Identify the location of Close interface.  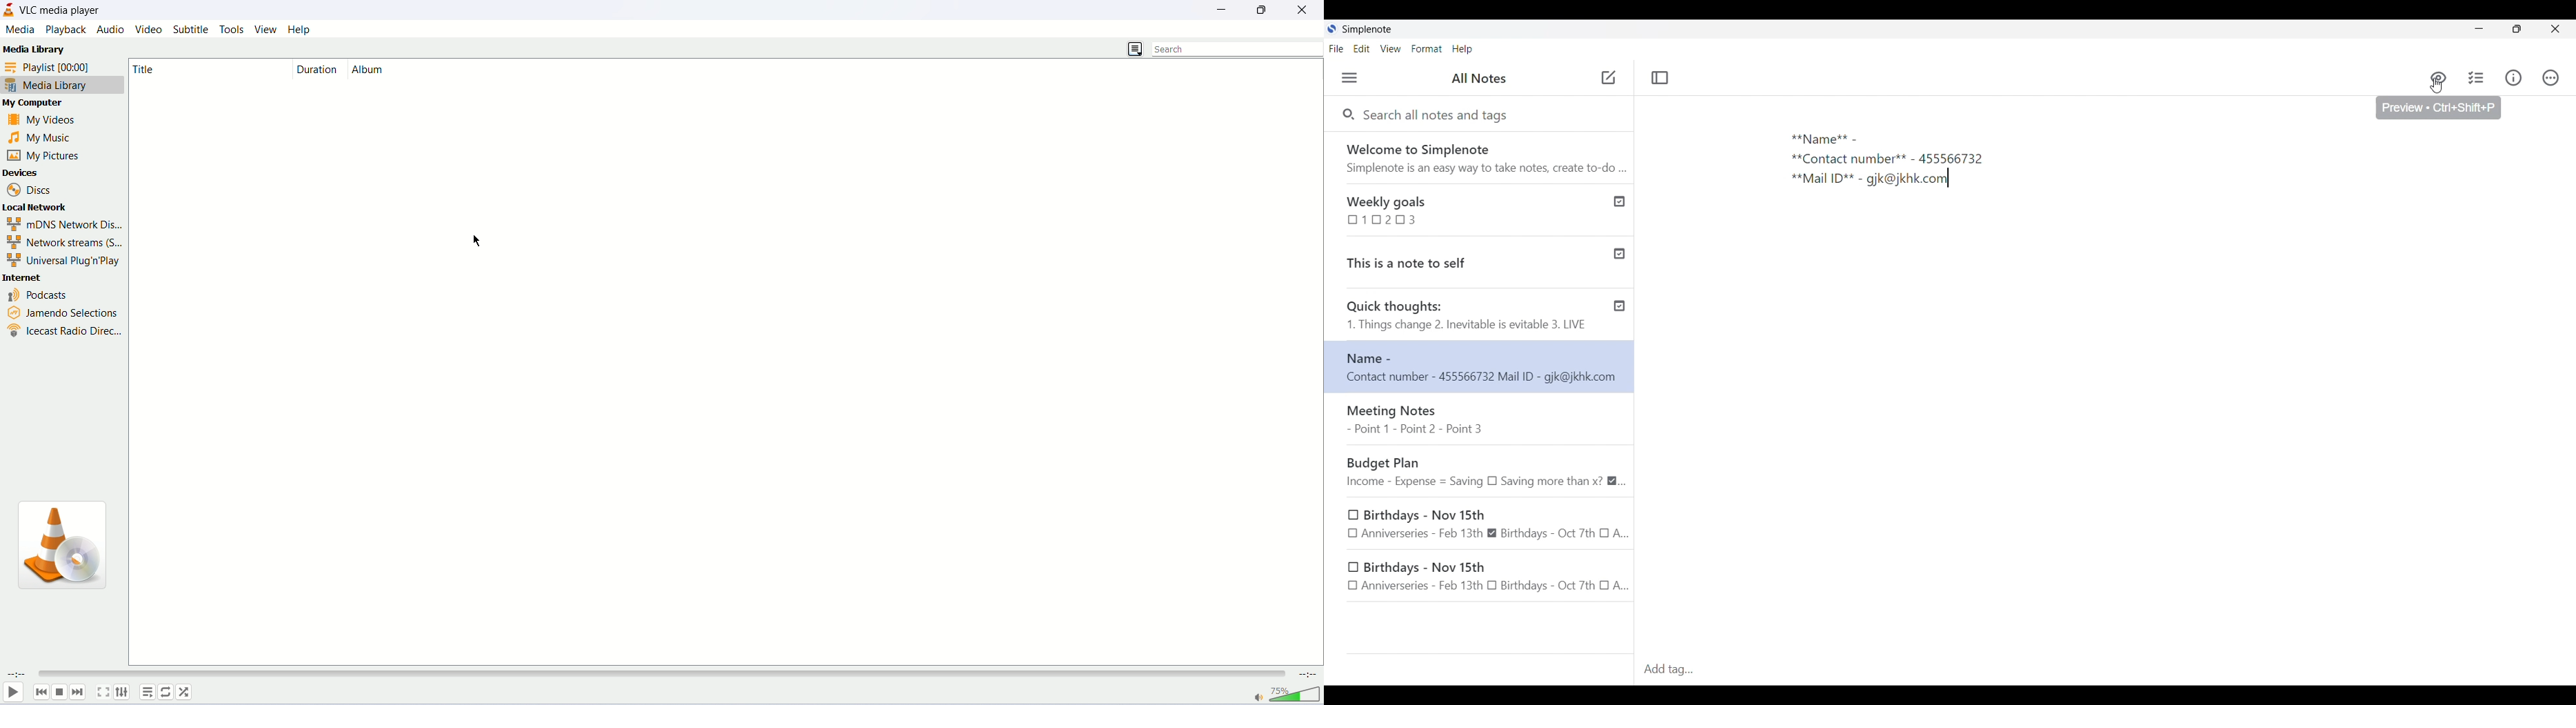
(2555, 29).